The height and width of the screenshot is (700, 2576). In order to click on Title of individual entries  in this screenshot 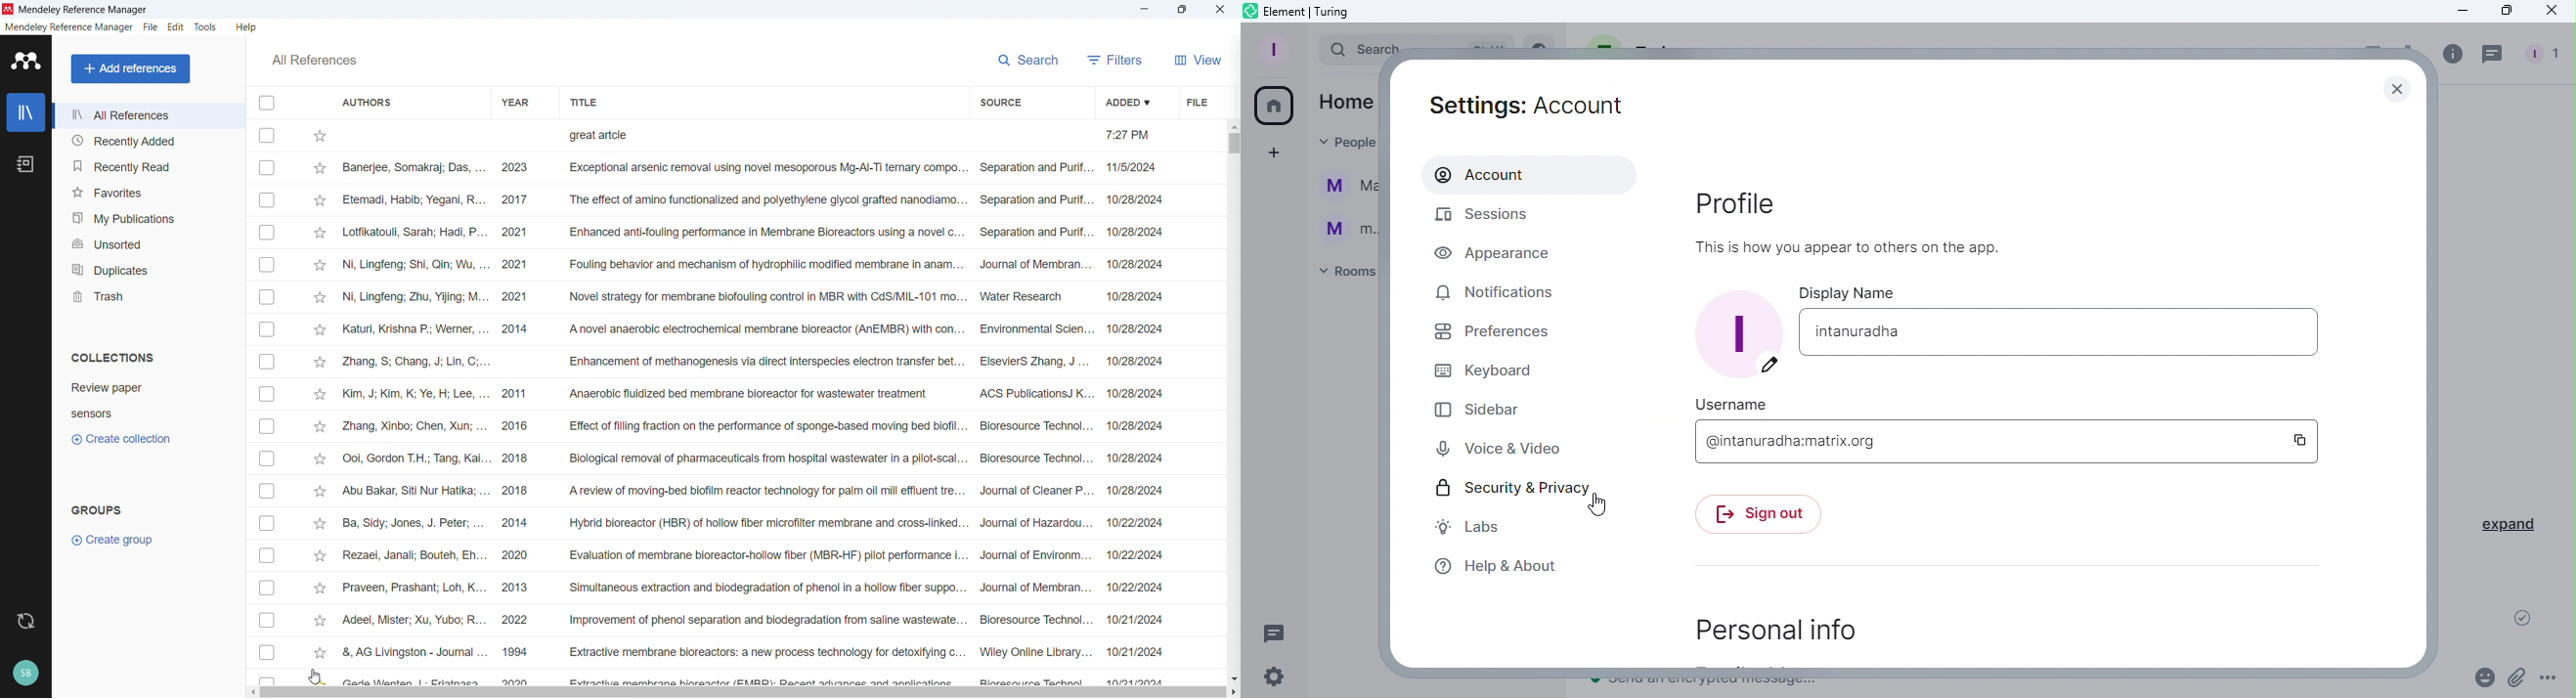, I will do `click(764, 420)`.